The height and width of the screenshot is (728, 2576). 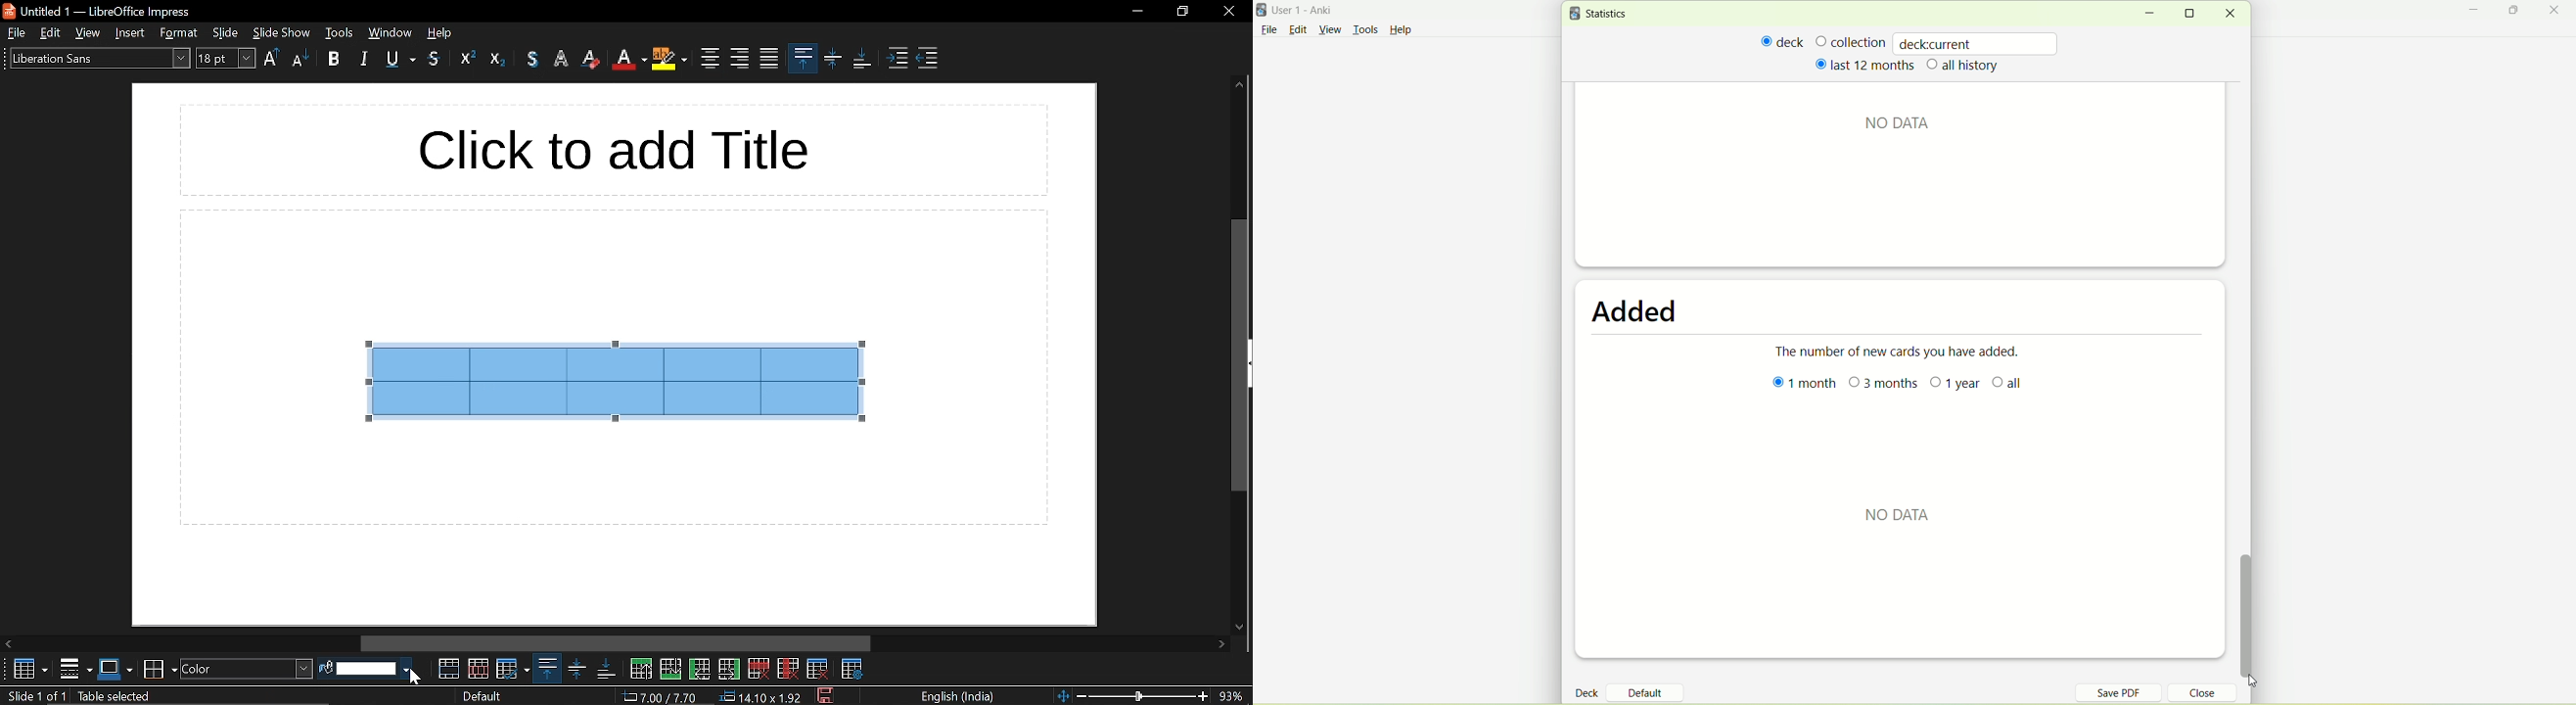 I want to click on center, so click(x=709, y=56).